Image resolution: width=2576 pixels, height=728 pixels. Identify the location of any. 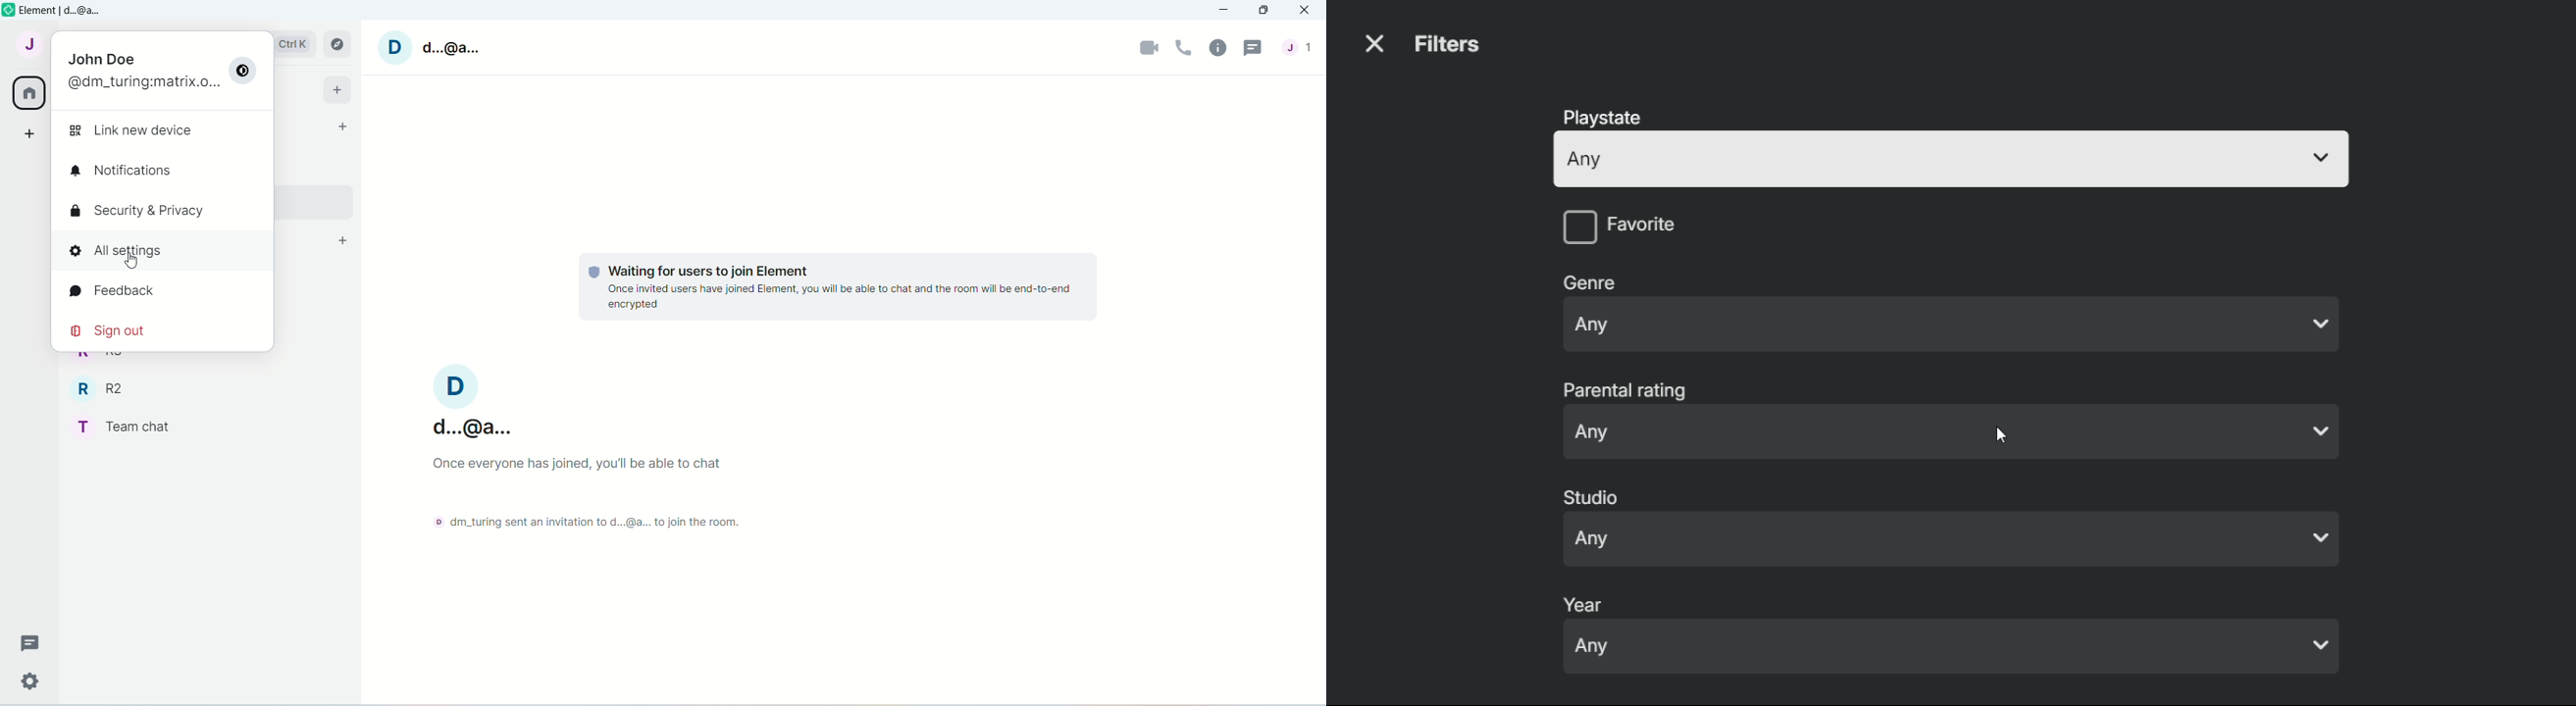
(1953, 160).